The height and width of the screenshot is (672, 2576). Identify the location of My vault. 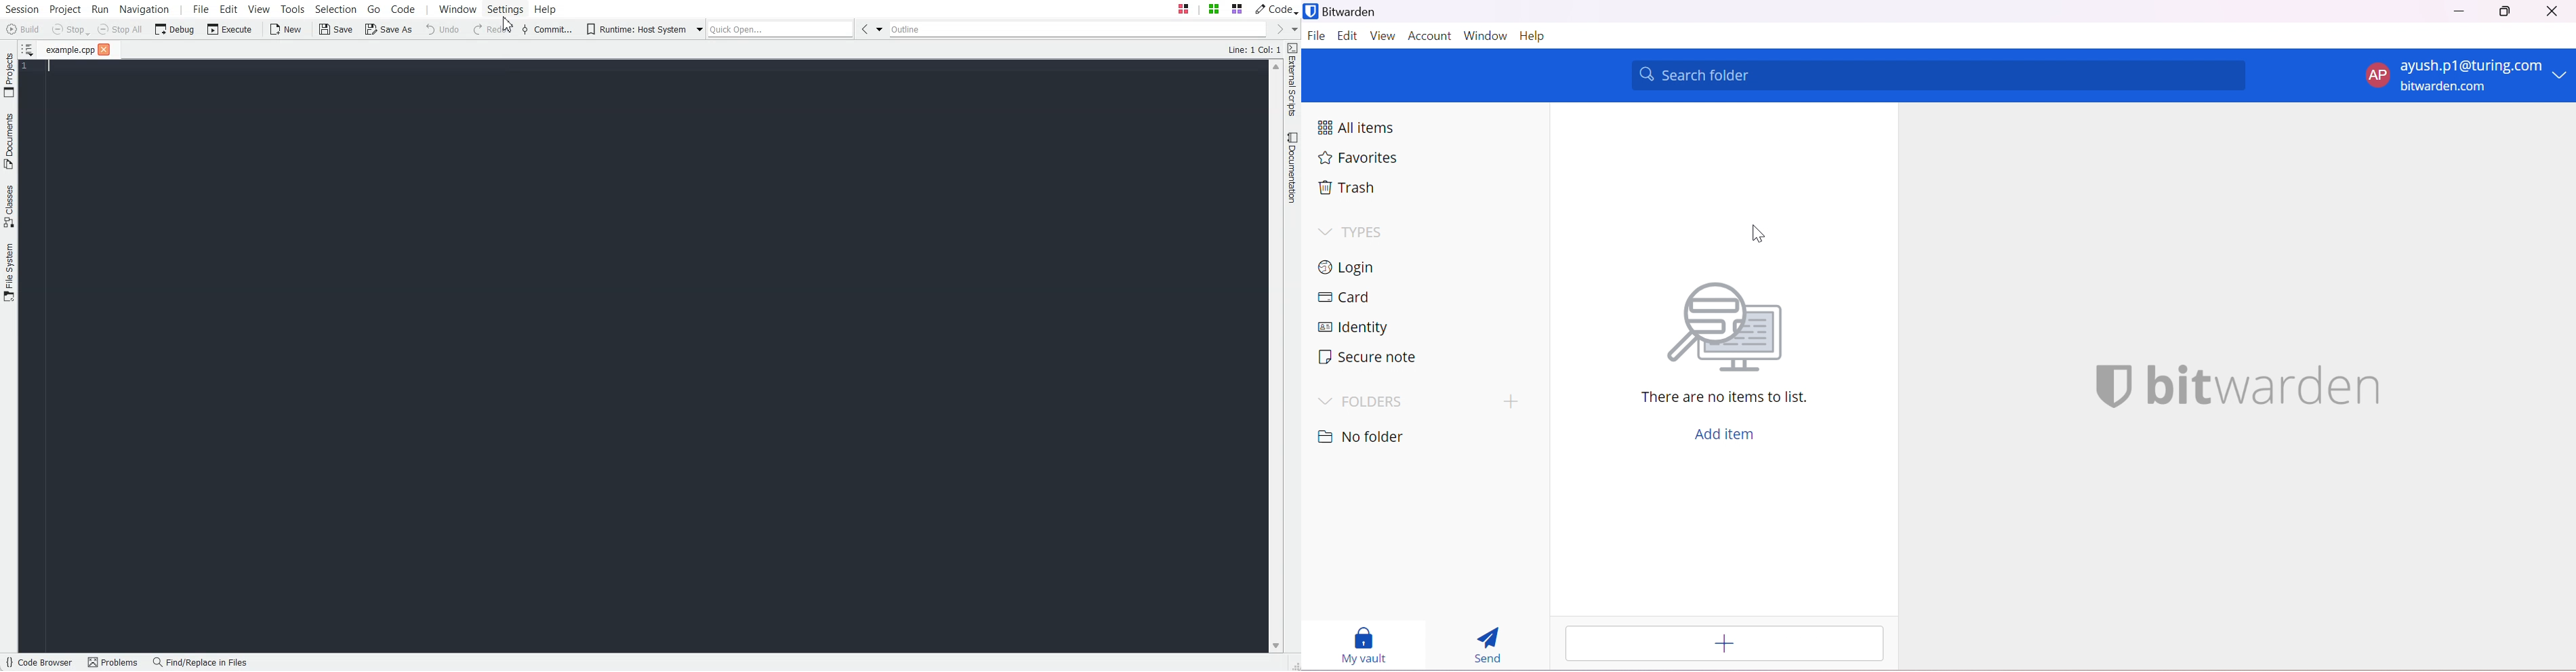
(1367, 646).